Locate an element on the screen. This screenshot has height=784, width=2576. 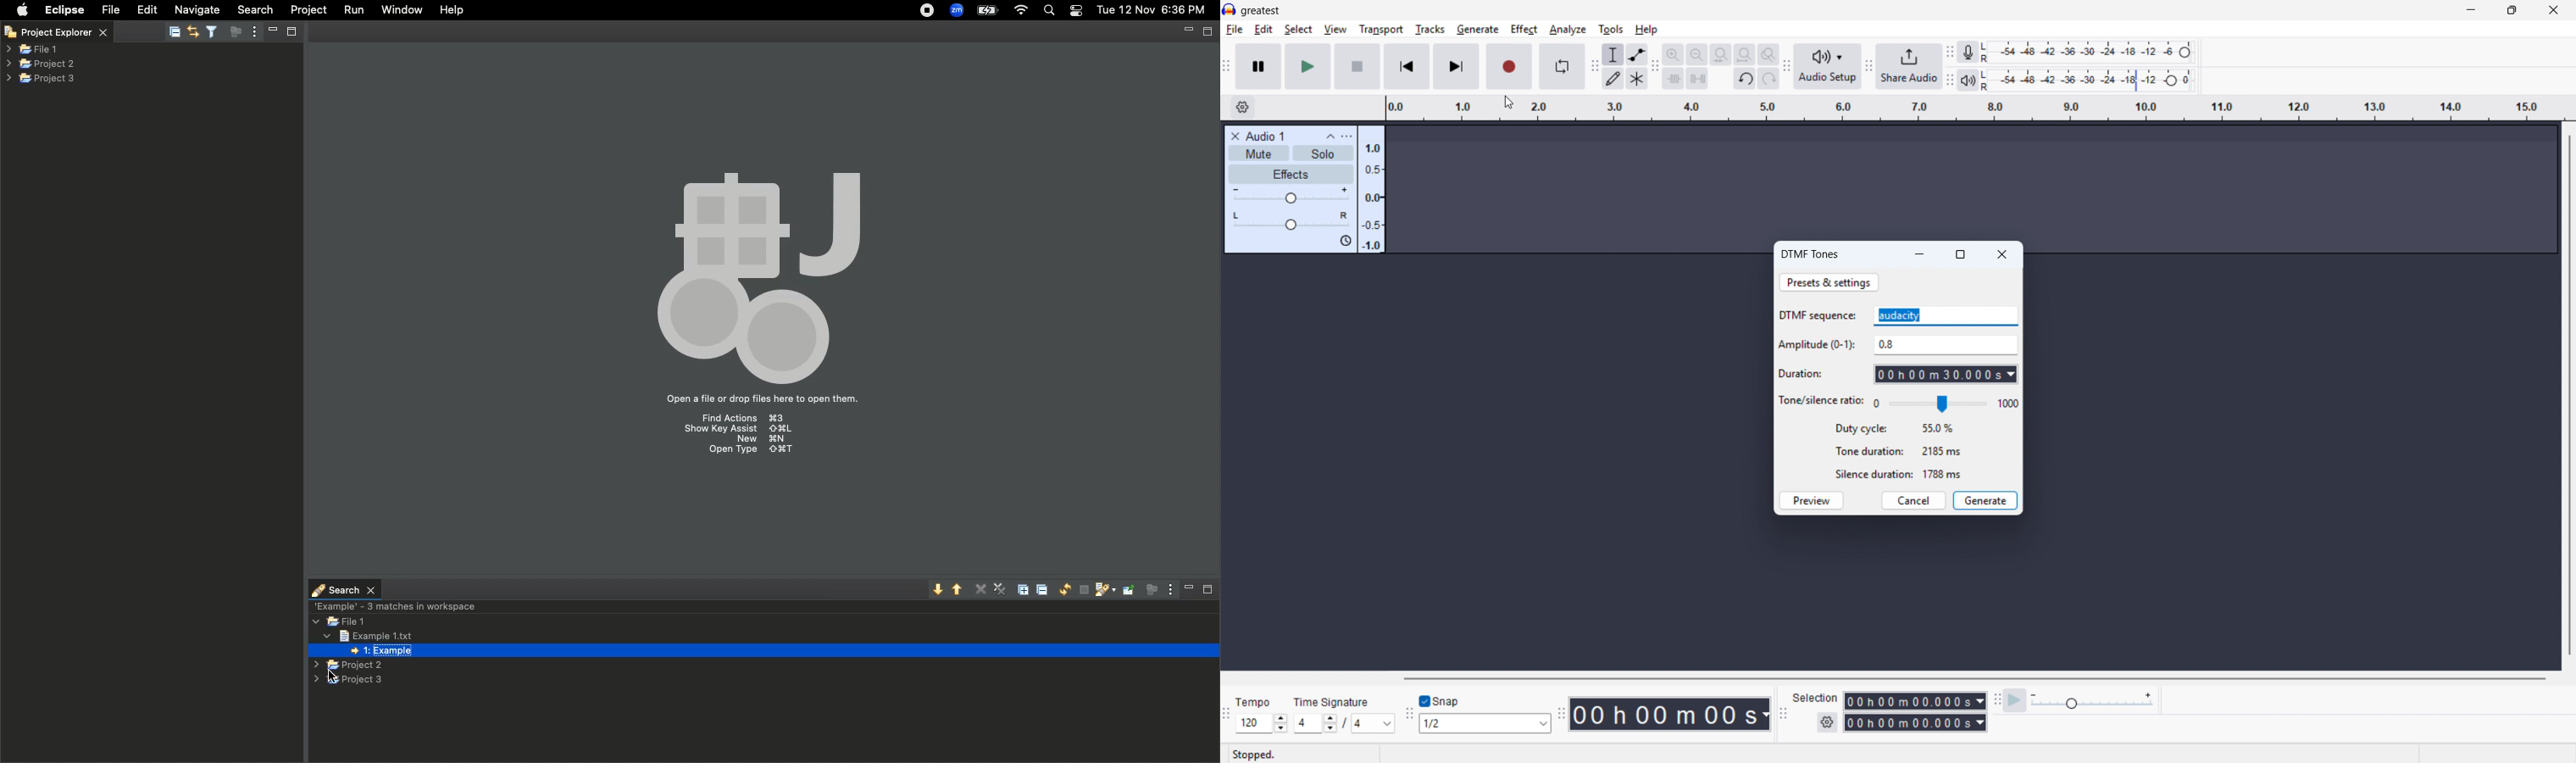
Focus on active tasks is located at coordinates (238, 35).